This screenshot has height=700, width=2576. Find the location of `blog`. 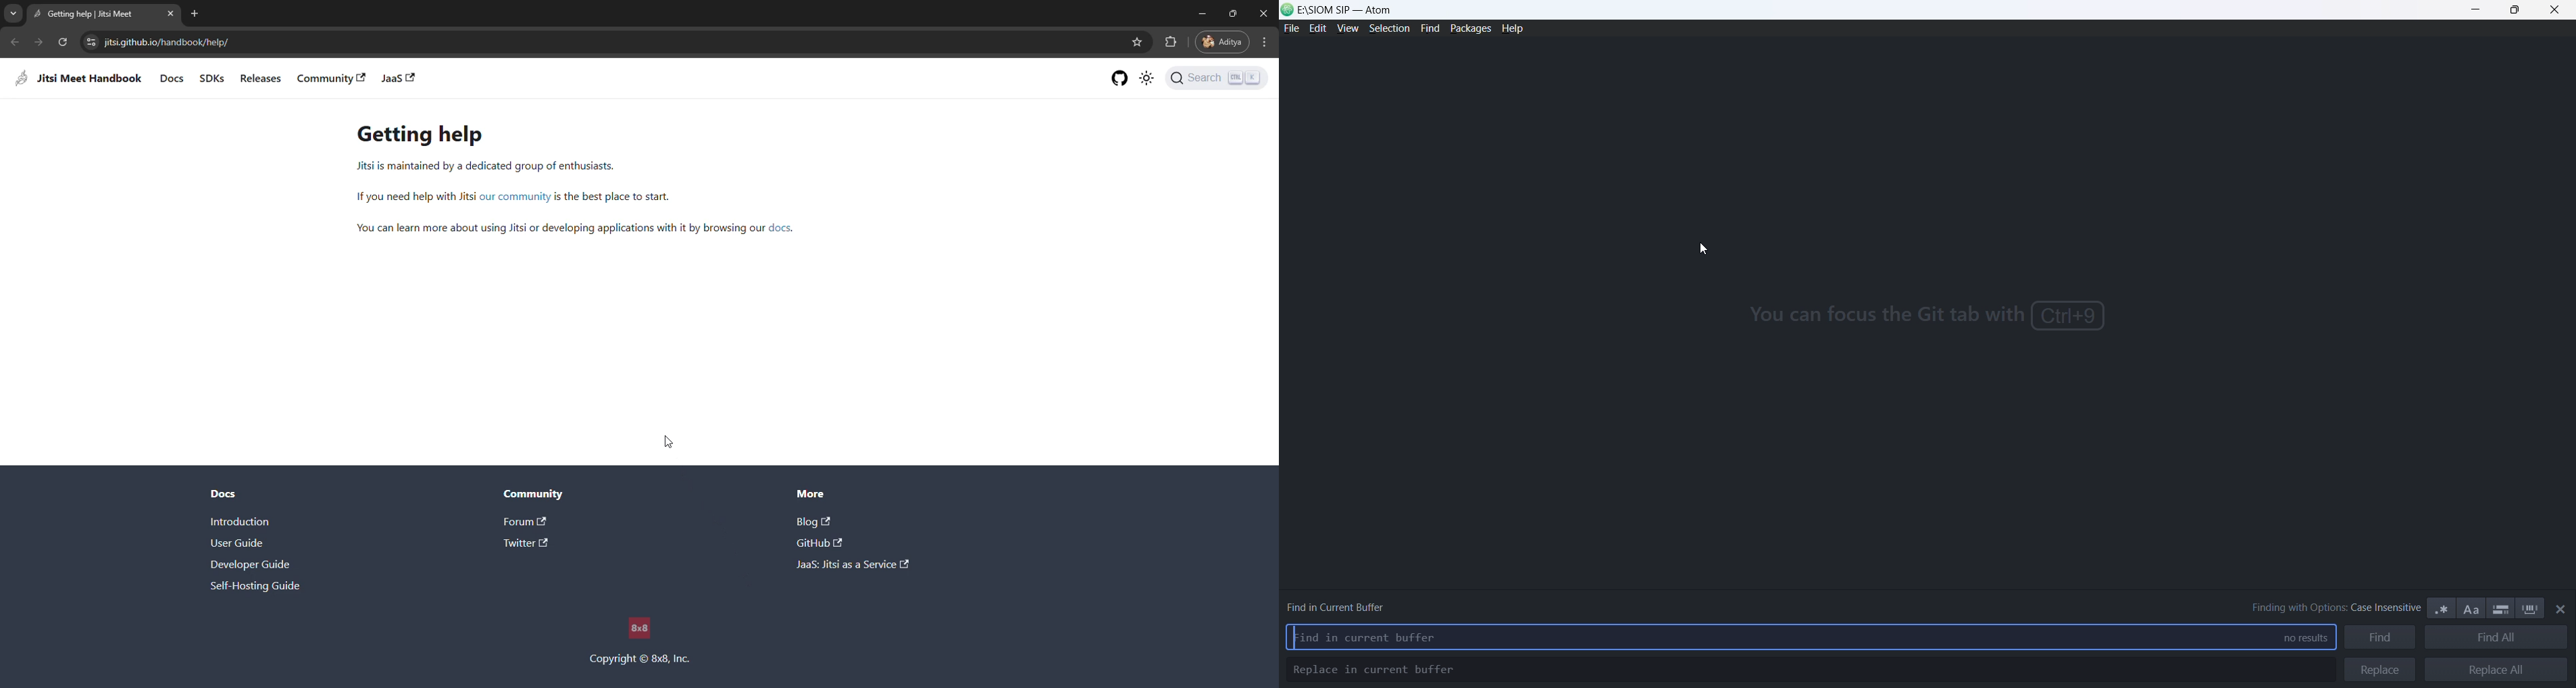

blog is located at coordinates (815, 523).